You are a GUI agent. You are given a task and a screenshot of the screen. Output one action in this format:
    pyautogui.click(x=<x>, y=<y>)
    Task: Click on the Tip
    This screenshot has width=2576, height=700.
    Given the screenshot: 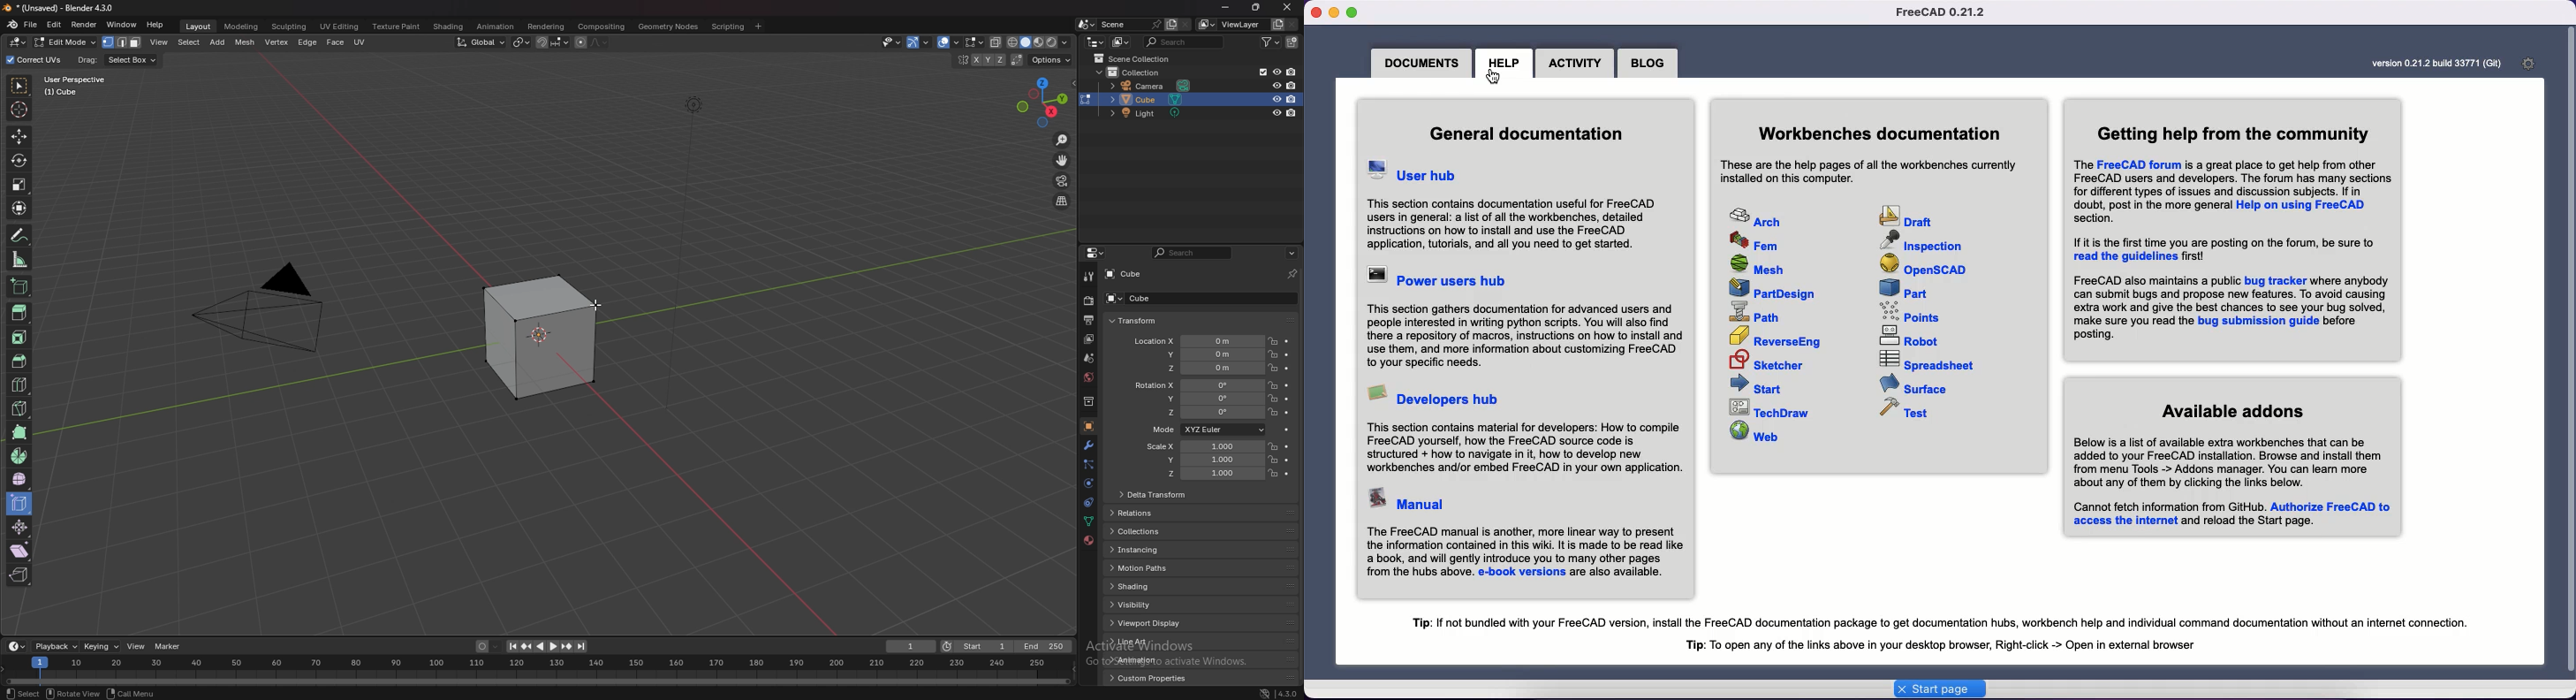 What is the action you would take?
    pyautogui.click(x=1939, y=644)
    